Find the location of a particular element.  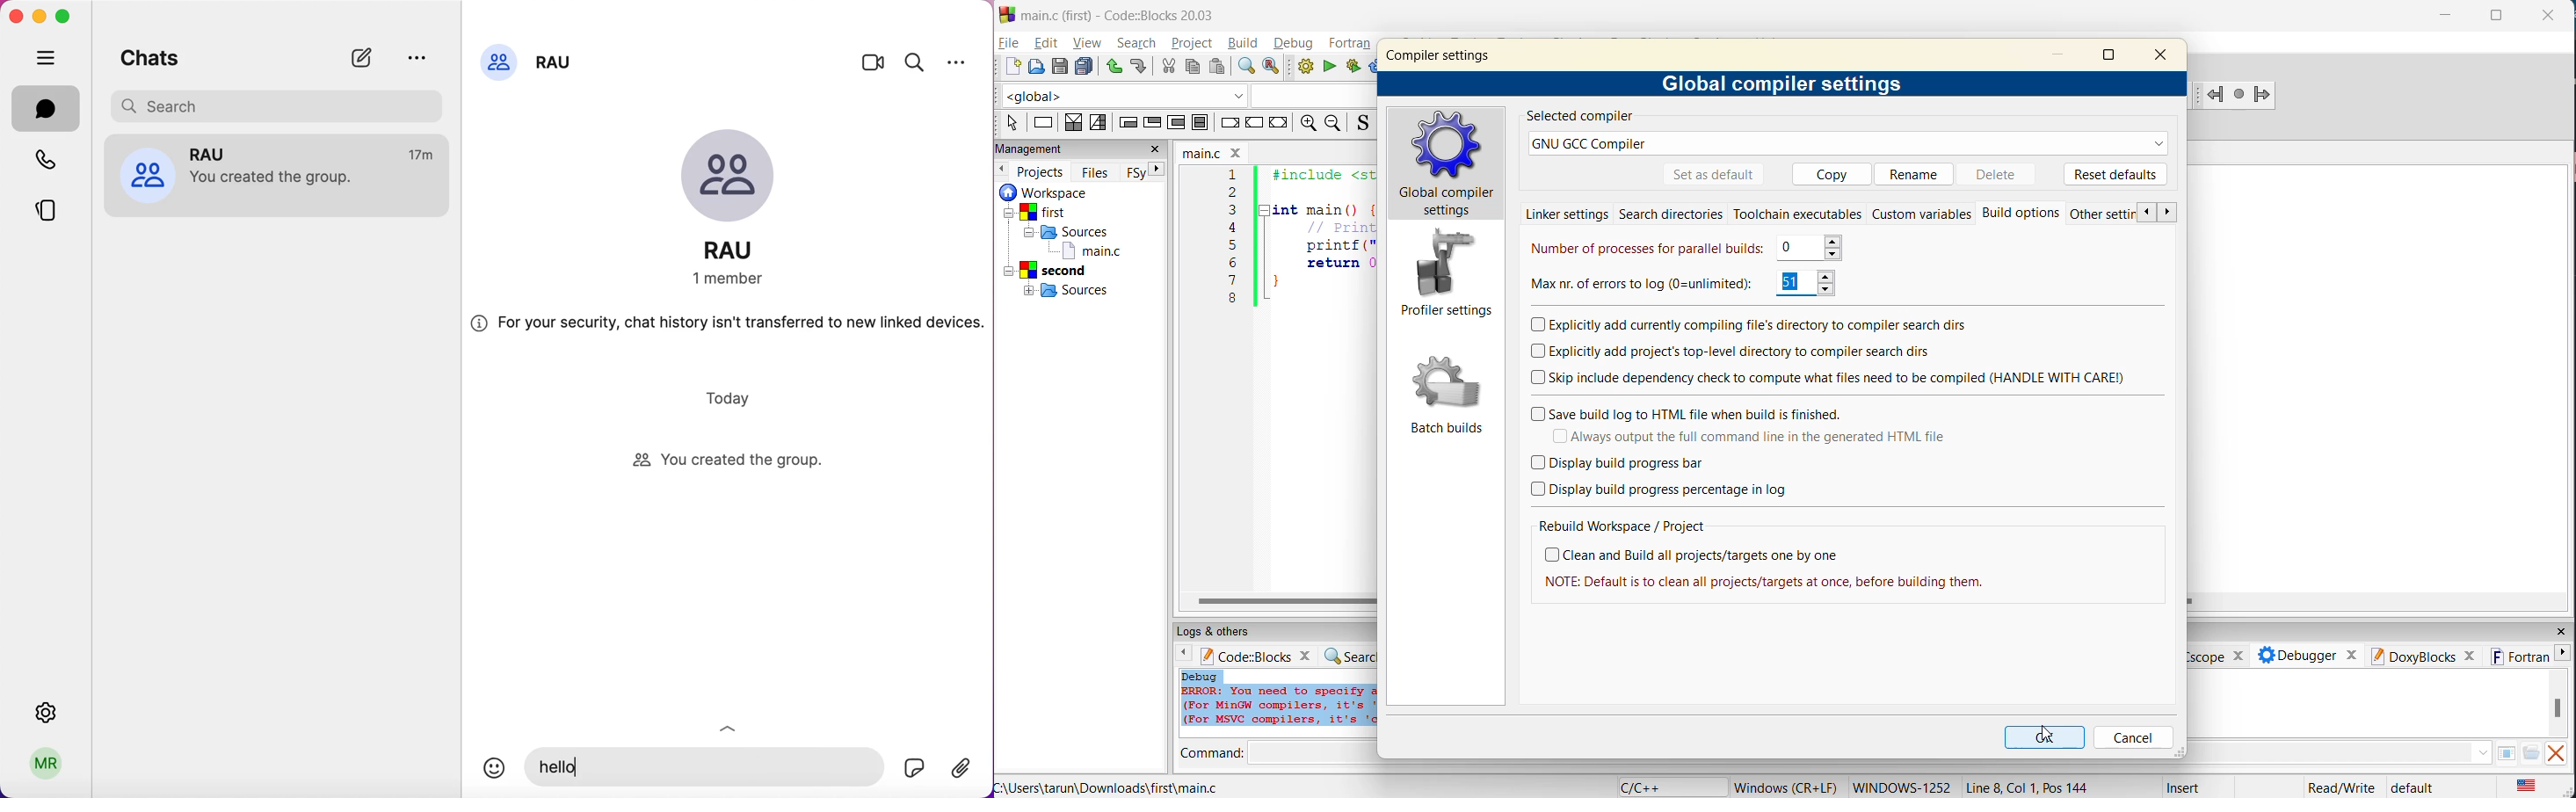

attach is located at coordinates (967, 770).